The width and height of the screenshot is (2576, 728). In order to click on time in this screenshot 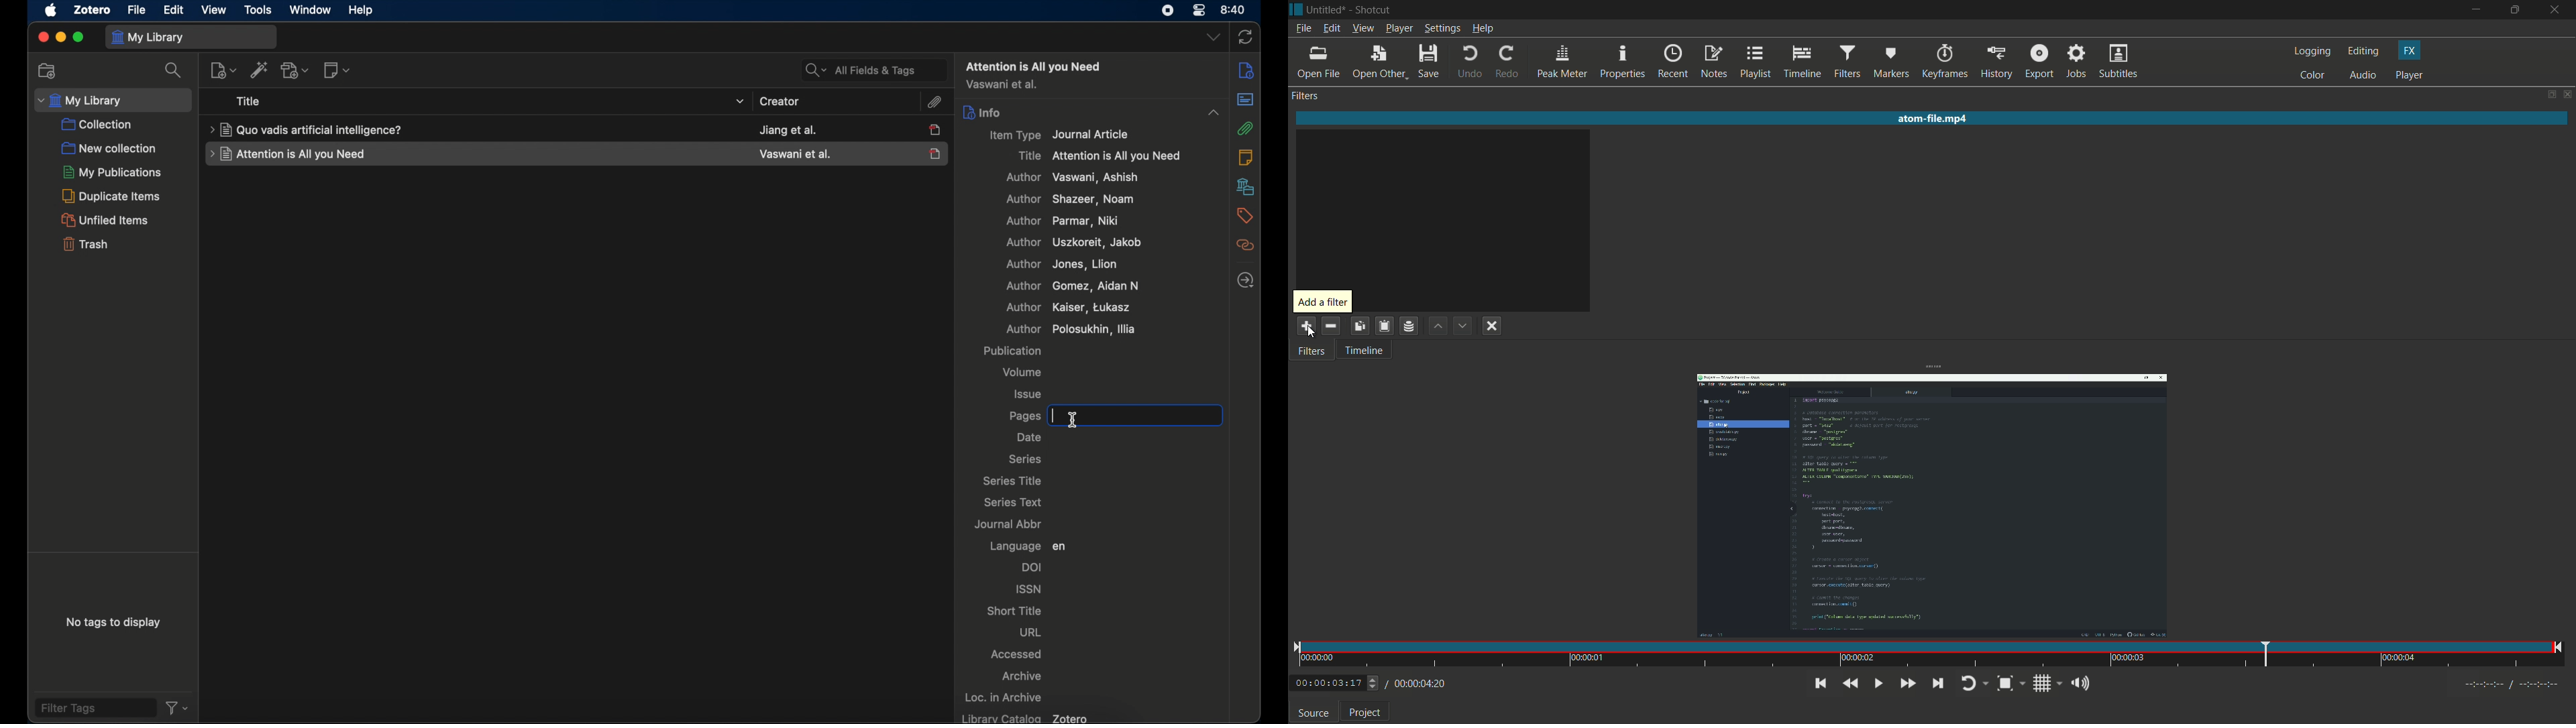, I will do `click(1929, 656)`.